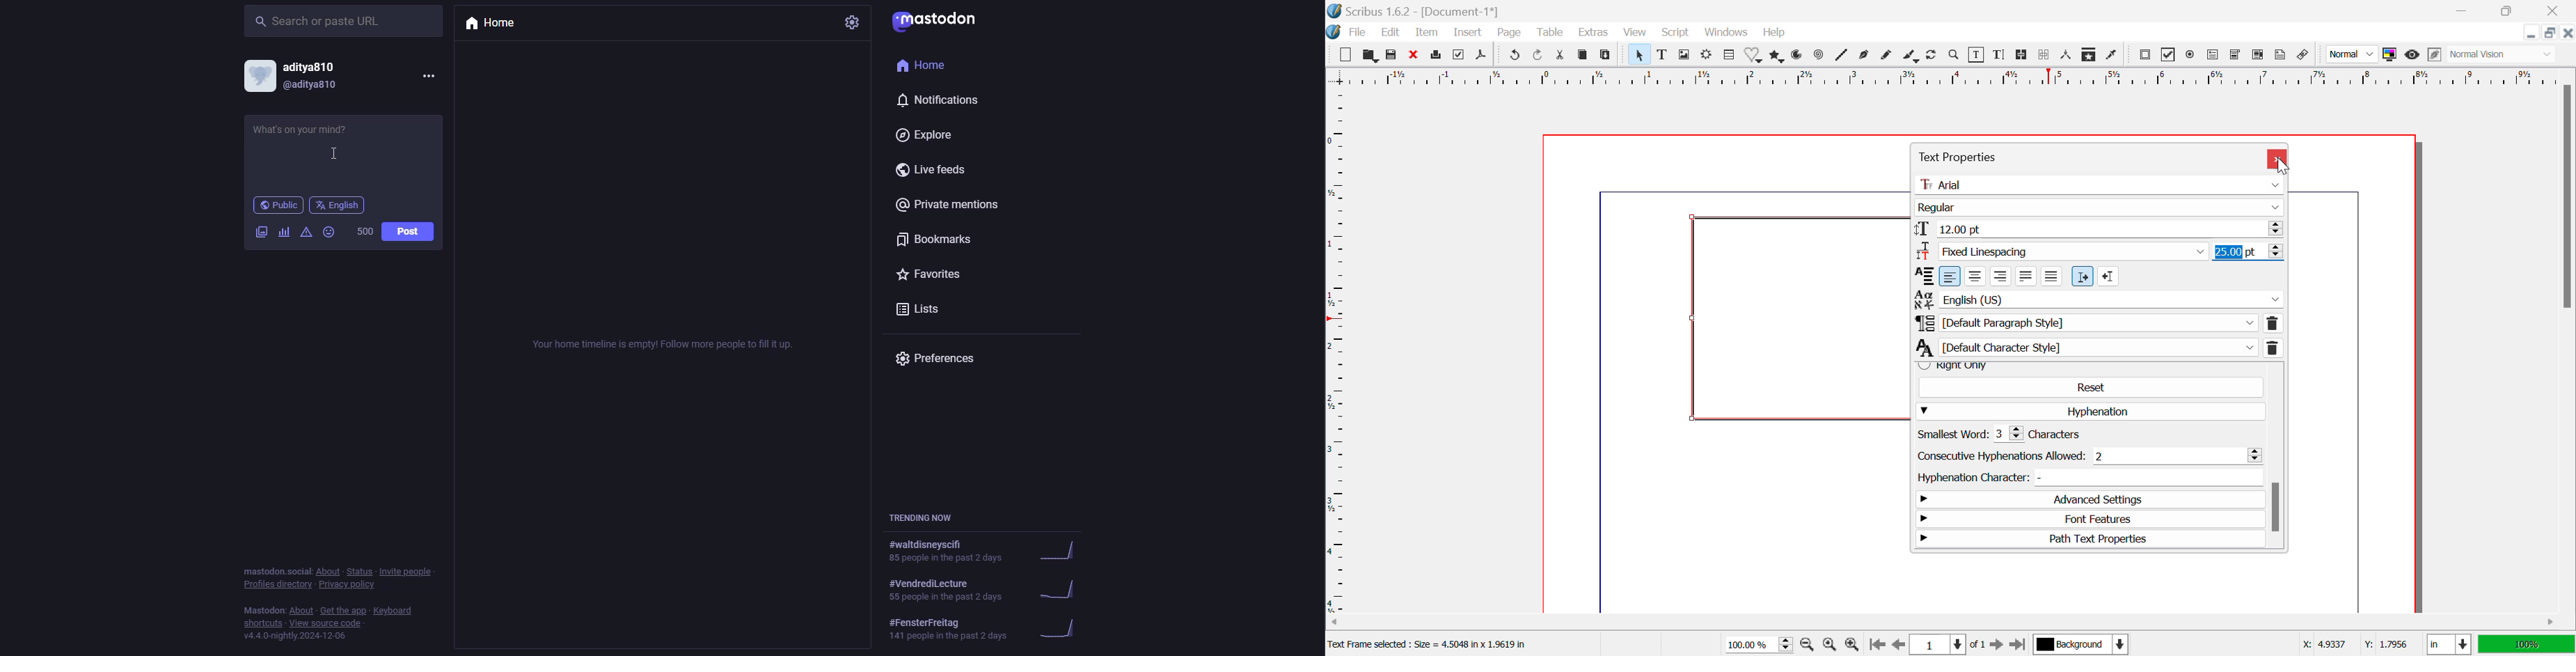 The image size is (2576, 672). Describe the element at coordinates (988, 588) in the screenshot. I see `trending now` at that location.